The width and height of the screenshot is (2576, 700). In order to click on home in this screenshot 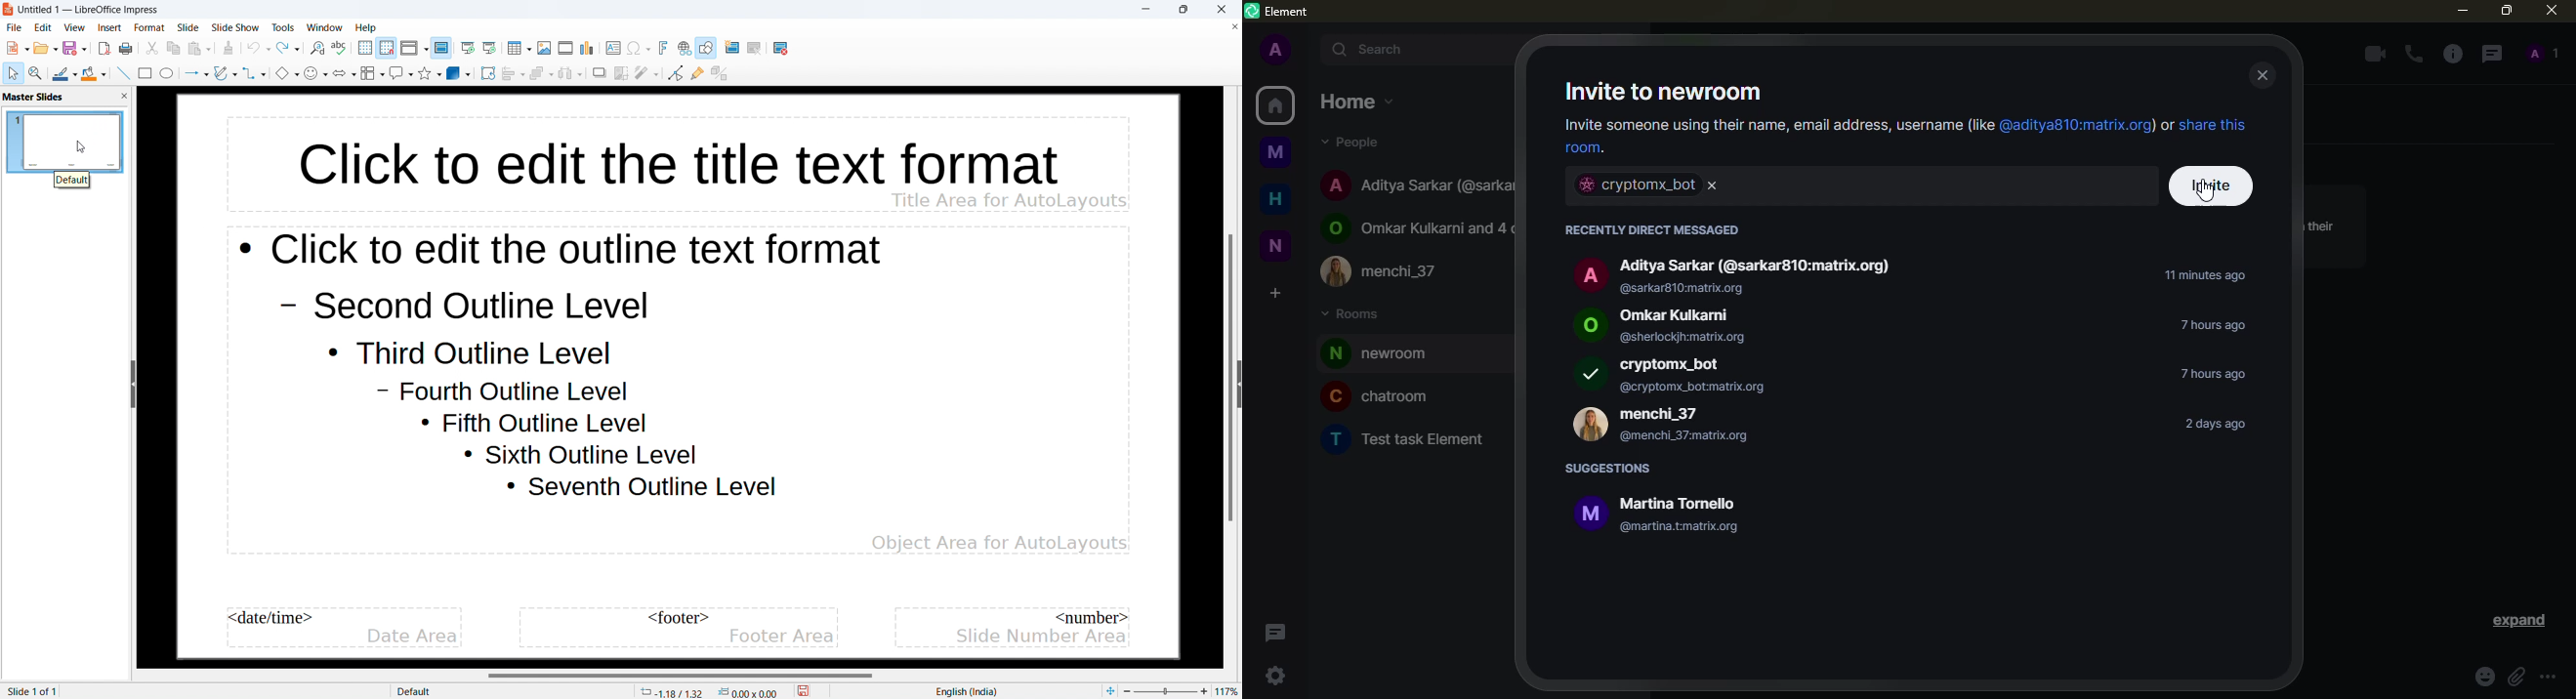, I will do `click(1276, 199)`.